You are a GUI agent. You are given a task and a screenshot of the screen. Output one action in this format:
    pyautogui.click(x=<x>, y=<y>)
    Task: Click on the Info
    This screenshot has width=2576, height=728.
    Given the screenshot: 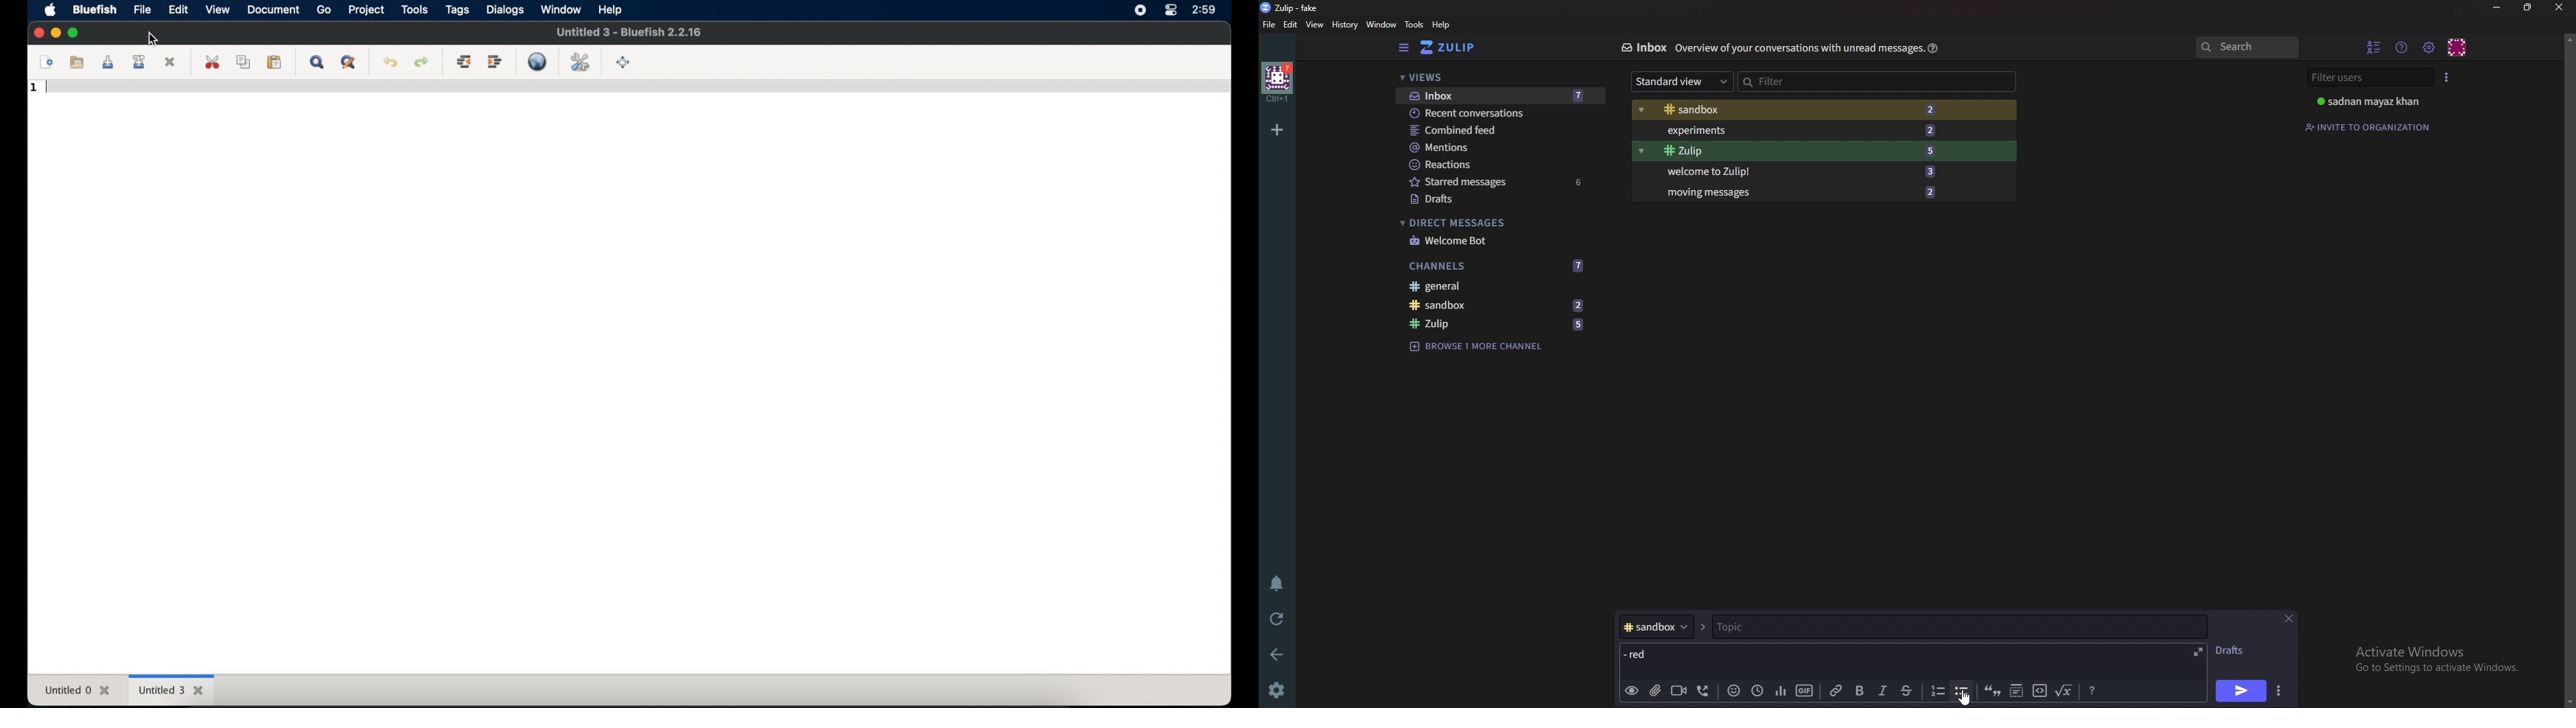 What is the action you would take?
    pyautogui.click(x=1799, y=47)
    